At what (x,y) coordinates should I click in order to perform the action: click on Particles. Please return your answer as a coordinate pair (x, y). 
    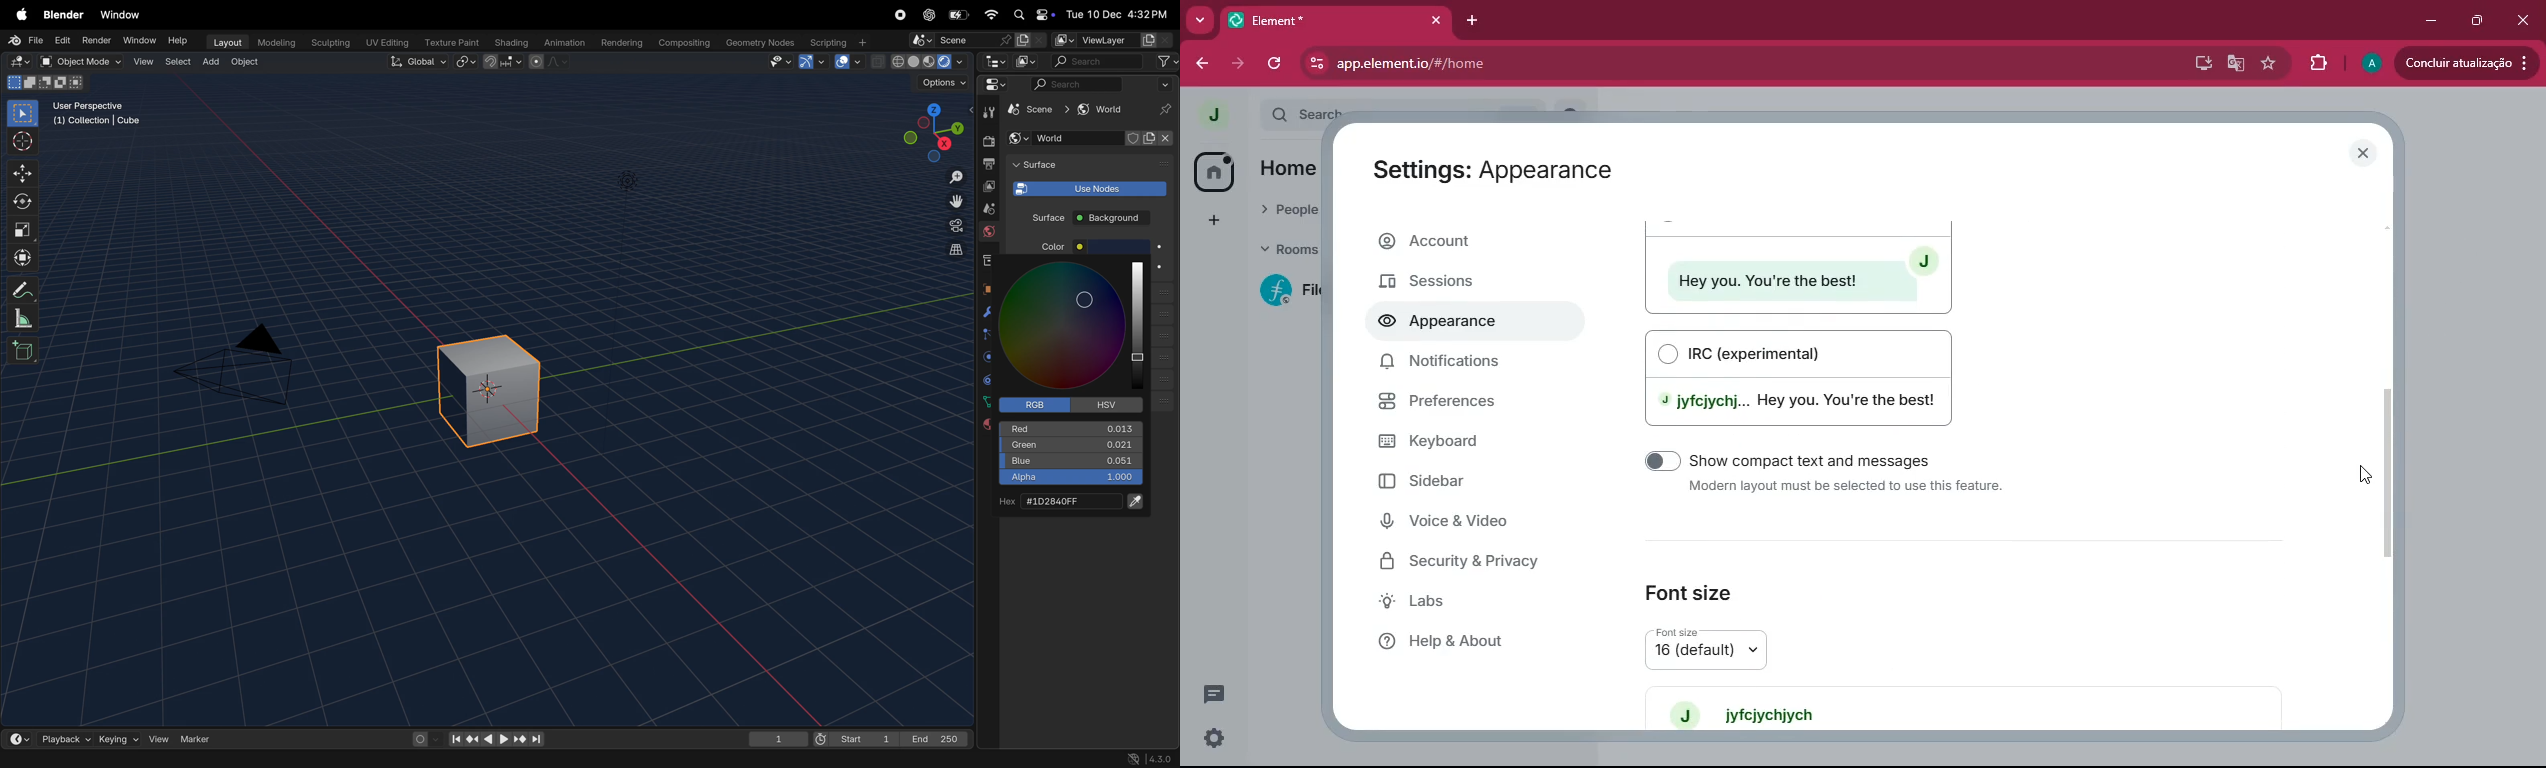
    Looking at the image, I should click on (989, 336).